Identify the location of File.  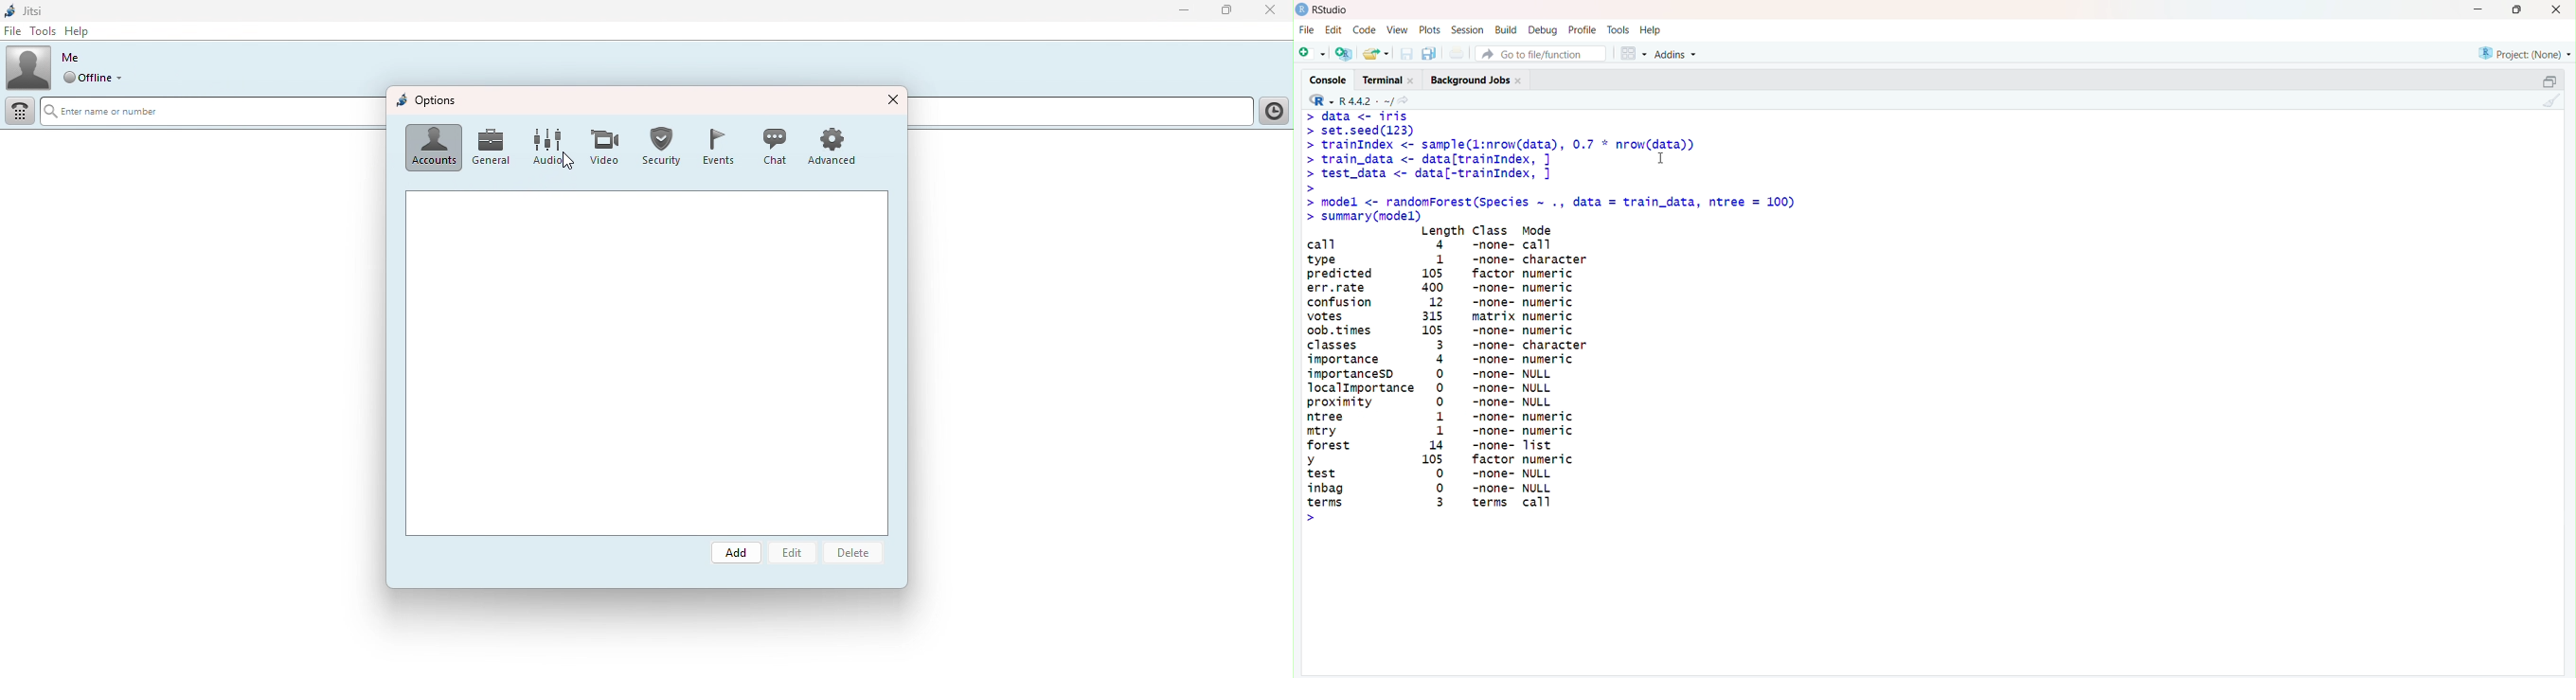
(1306, 29).